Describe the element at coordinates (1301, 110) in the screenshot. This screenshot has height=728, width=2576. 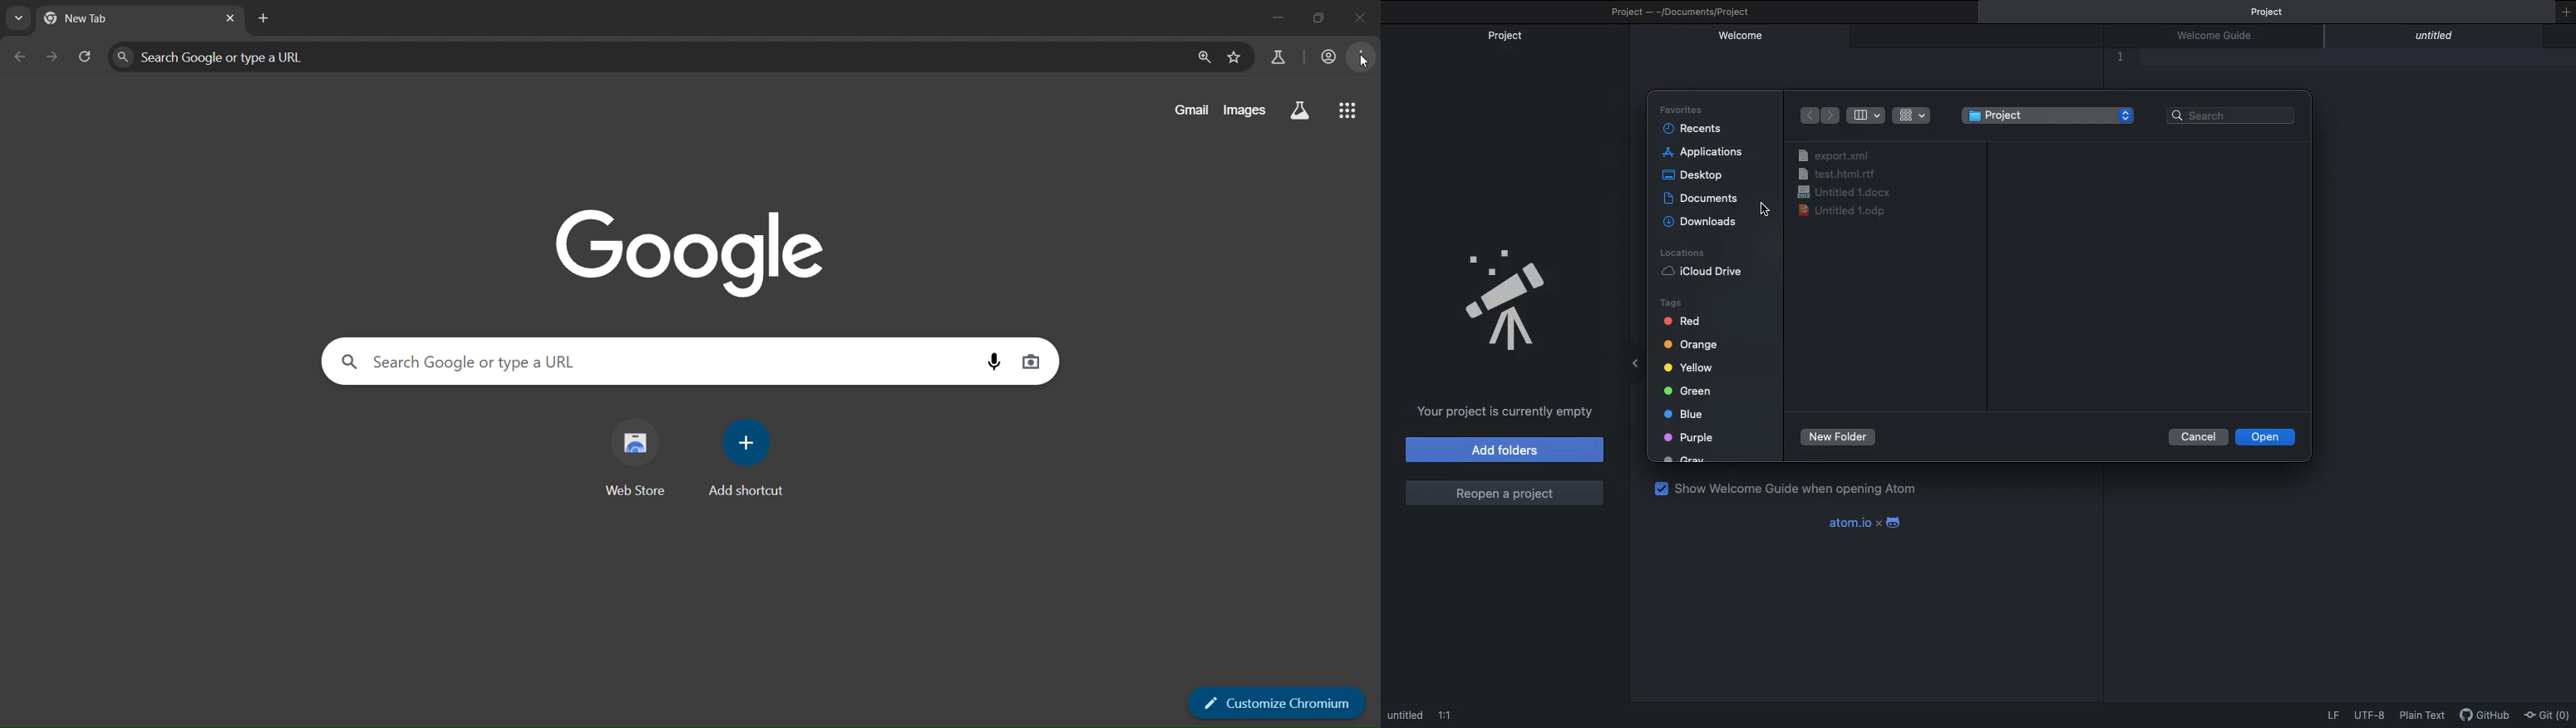
I see `search ` at that location.